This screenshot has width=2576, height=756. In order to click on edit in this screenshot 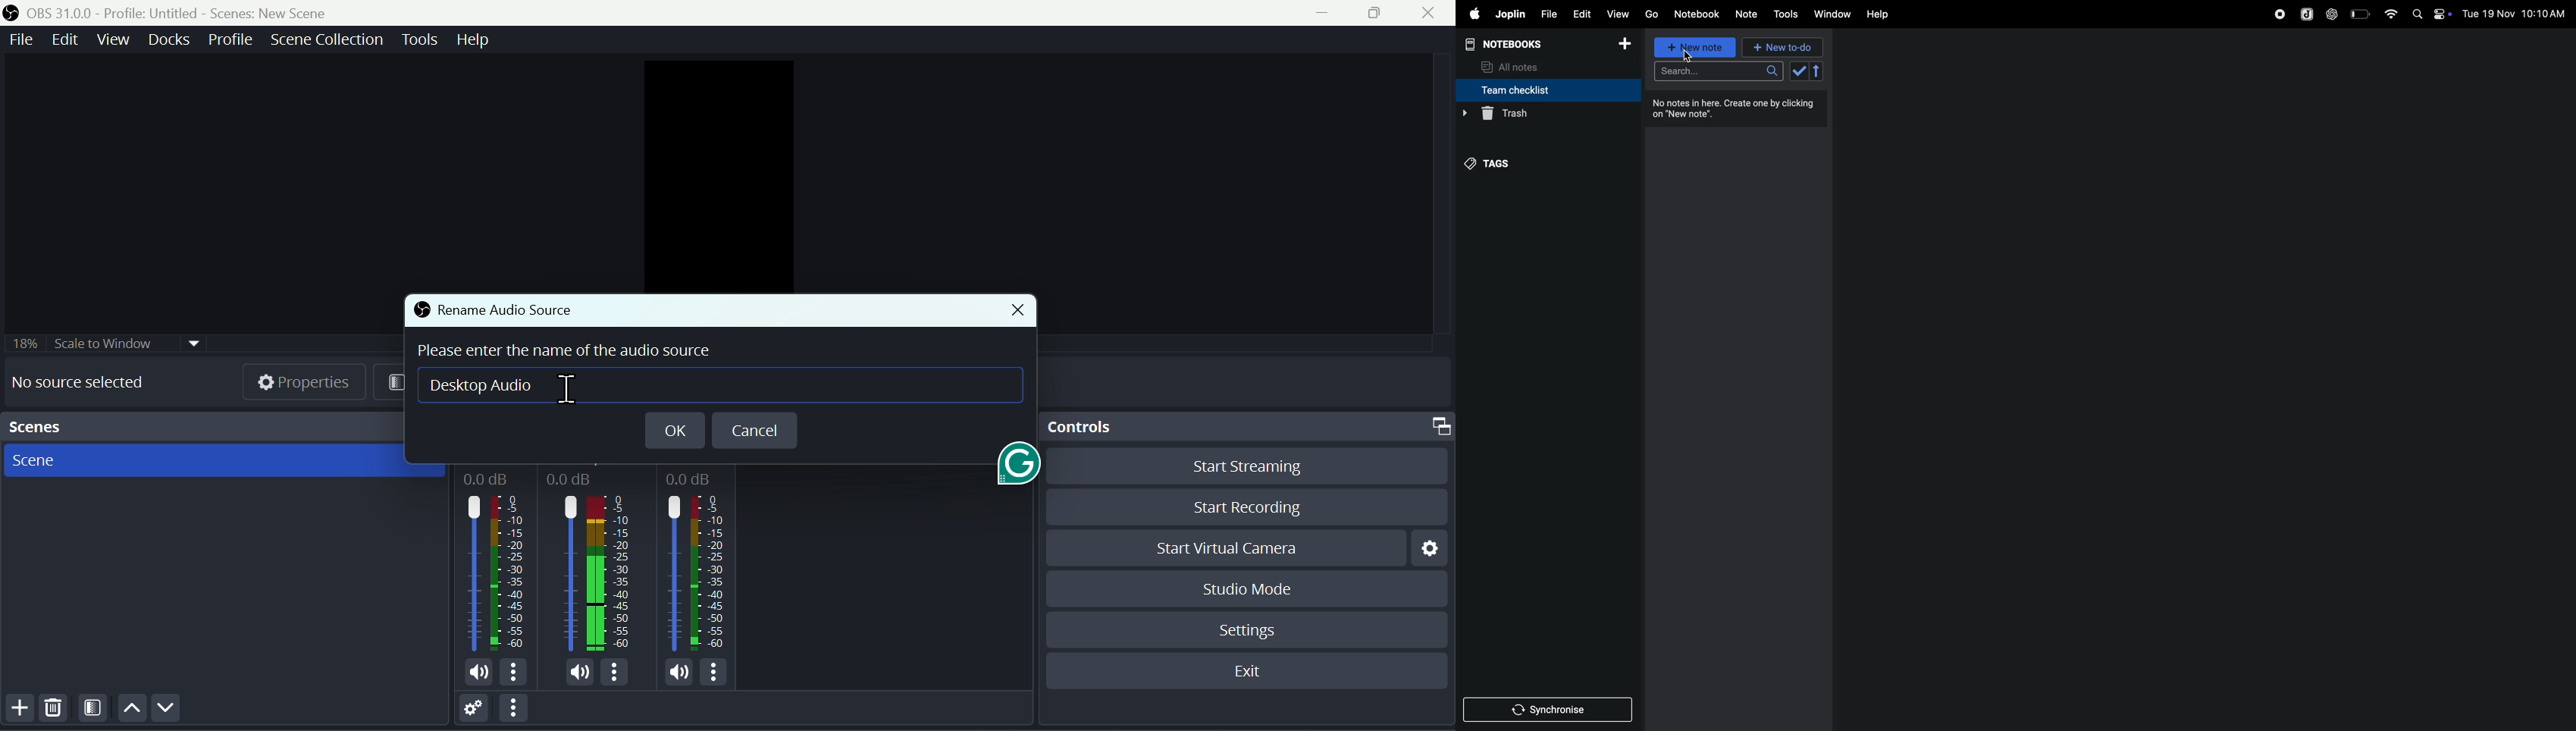, I will do `click(1582, 13)`.